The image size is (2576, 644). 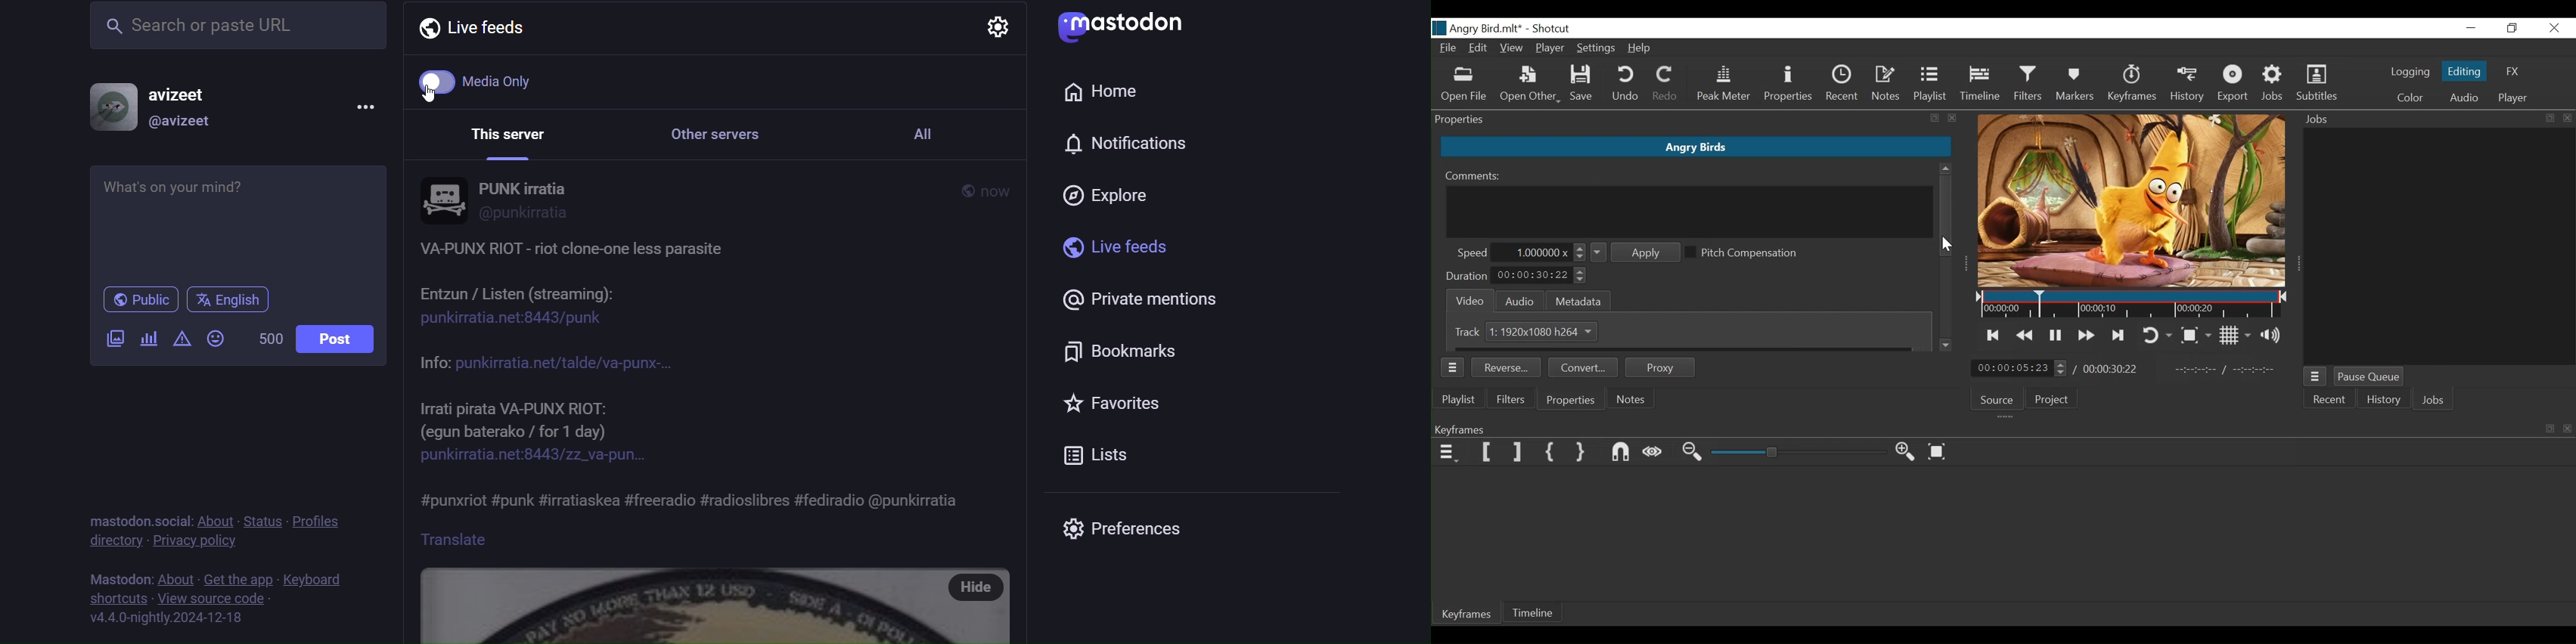 What do you see at coordinates (1628, 399) in the screenshot?
I see `Notes` at bounding box center [1628, 399].